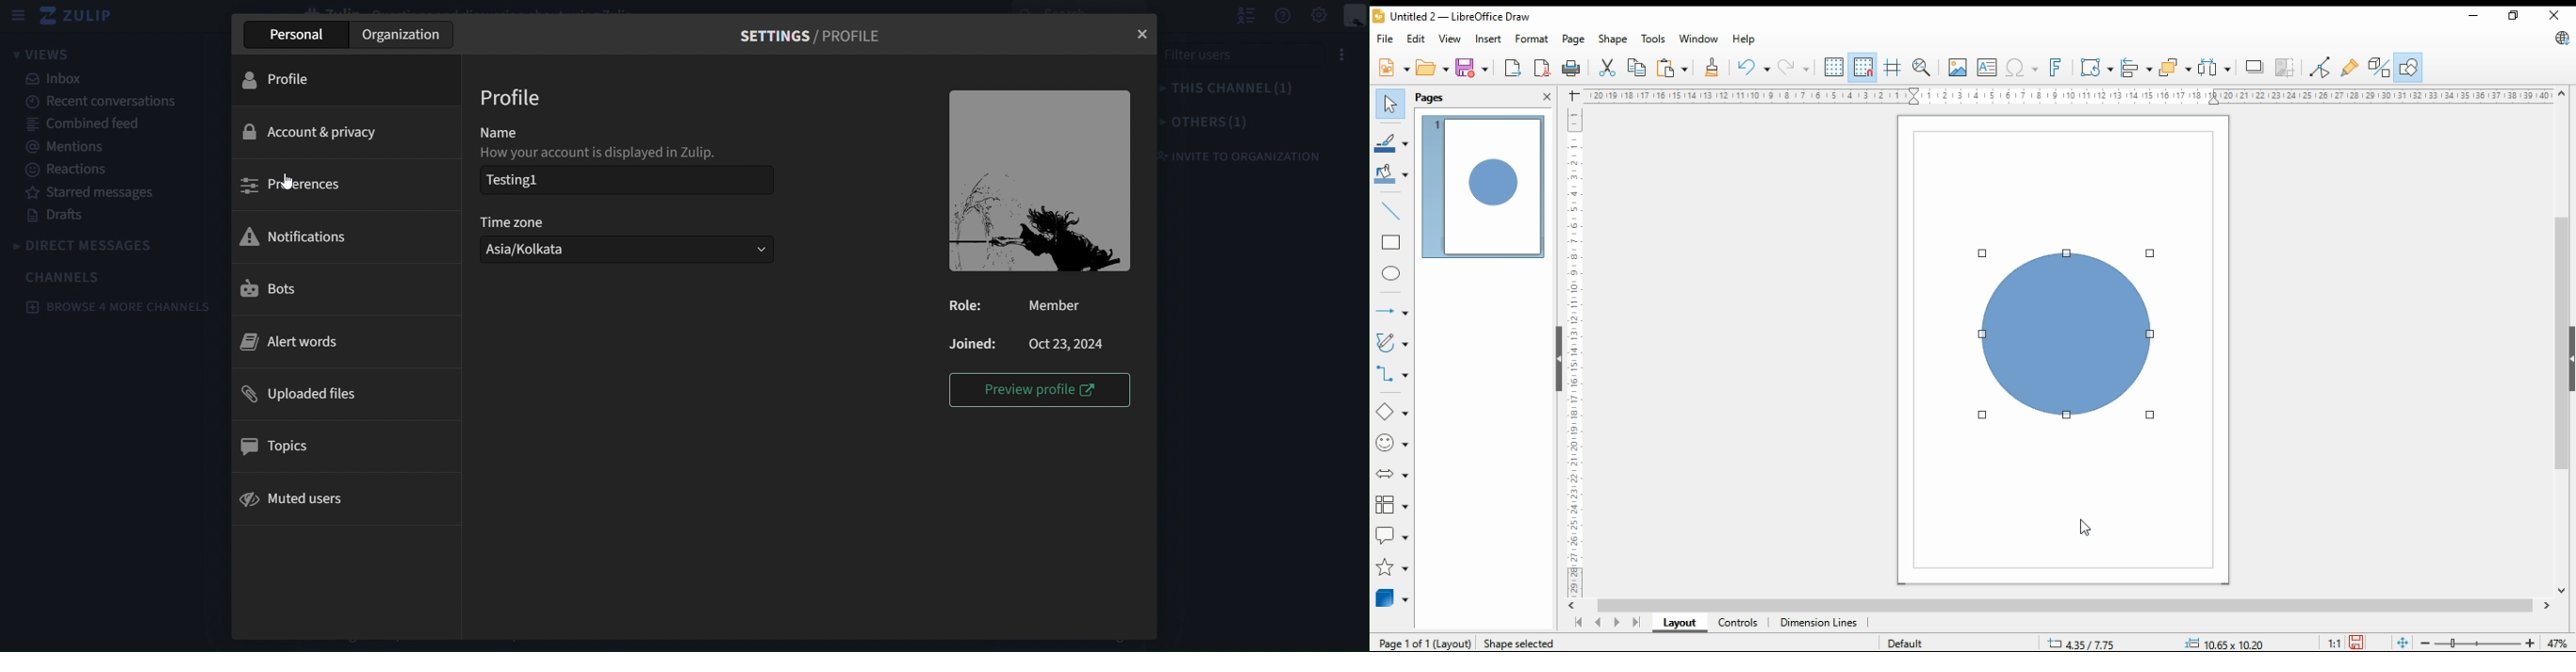 This screenshot has width=2576, height=672. Describe the element at coordinates (1039, 343) in the screenshot. I see `Joined Oct 23,2024` at that location.